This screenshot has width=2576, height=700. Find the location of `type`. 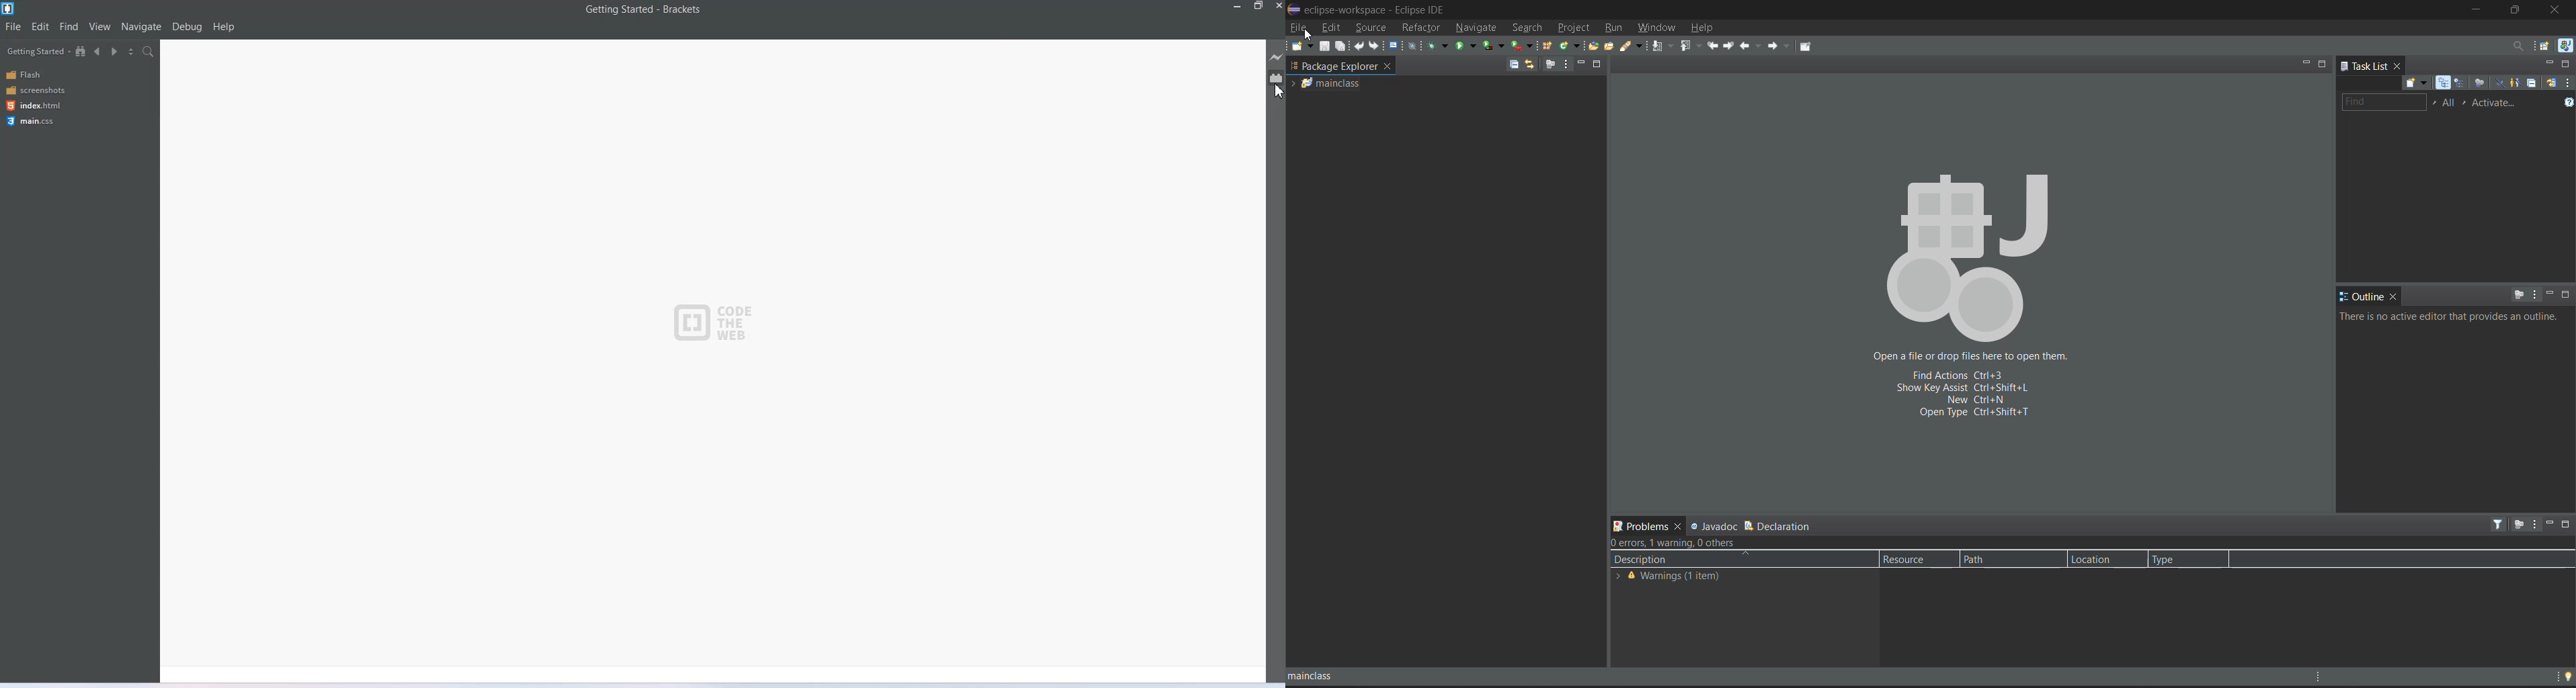

type is located at coordinates (2181, 559).